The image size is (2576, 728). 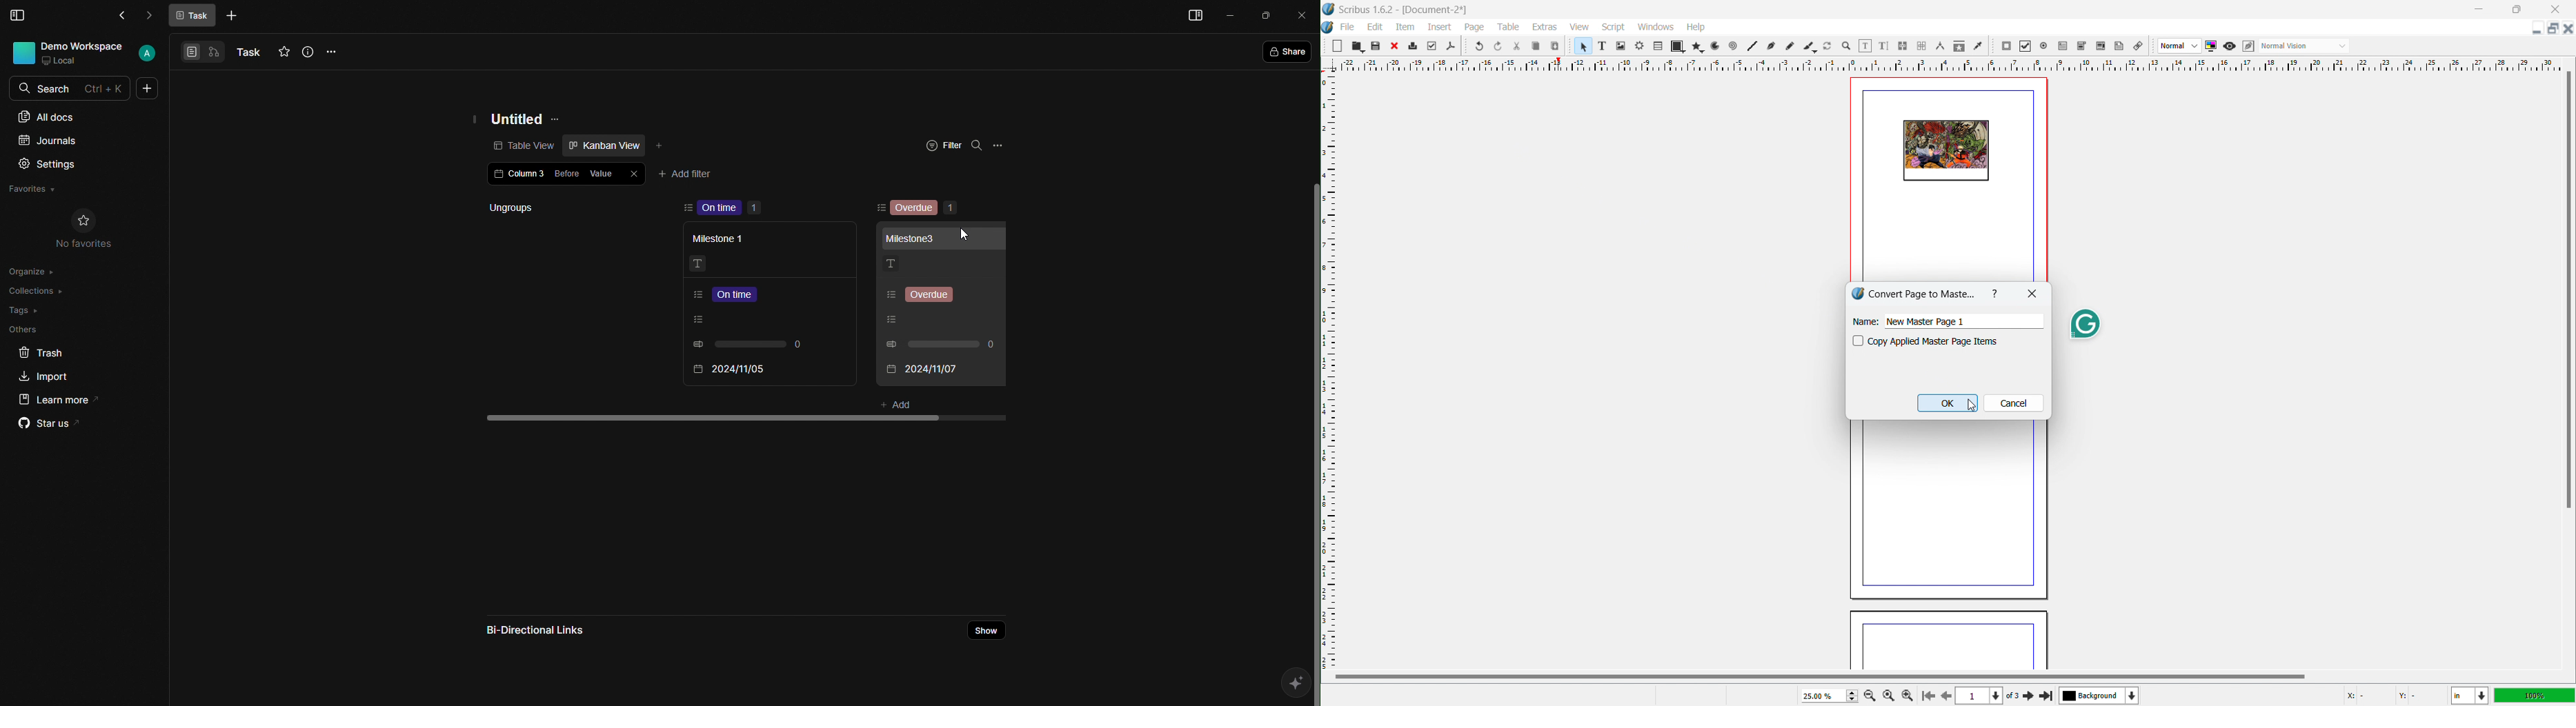 I want to click on minimize window, so click(x=2478, y=9).